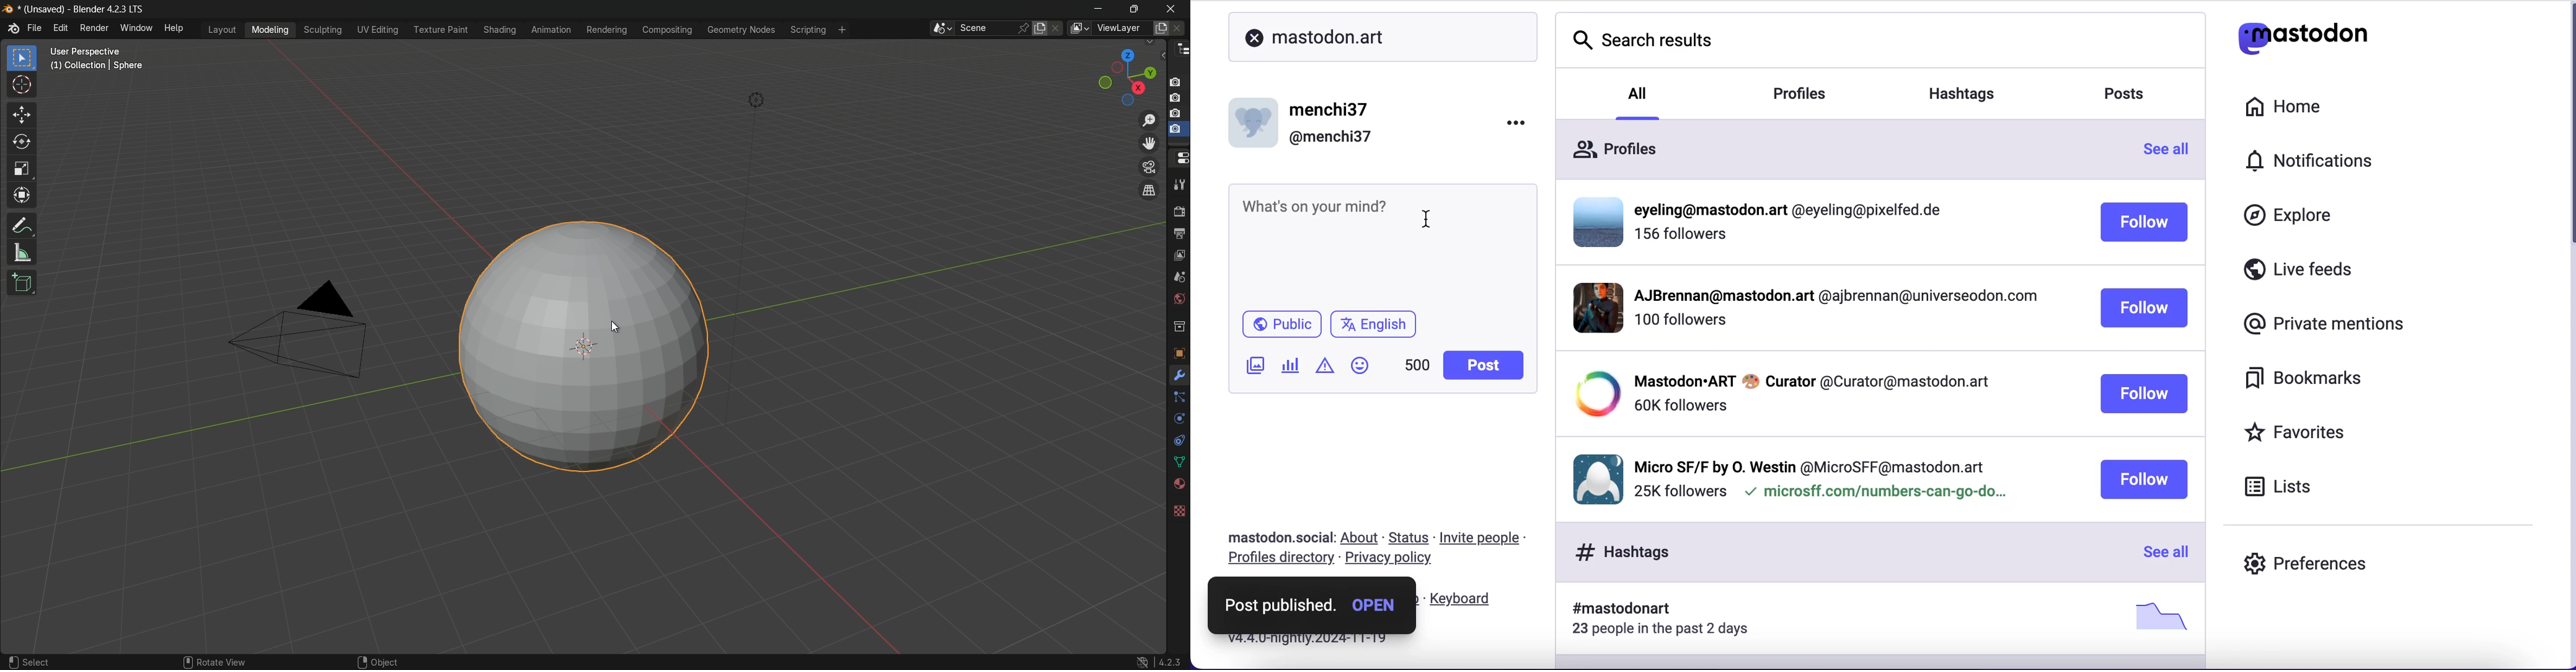 The image size is (2576, 672). Describe the element at coordinates (1976, 90) in the screenshot. I see `hashtags` at that location.